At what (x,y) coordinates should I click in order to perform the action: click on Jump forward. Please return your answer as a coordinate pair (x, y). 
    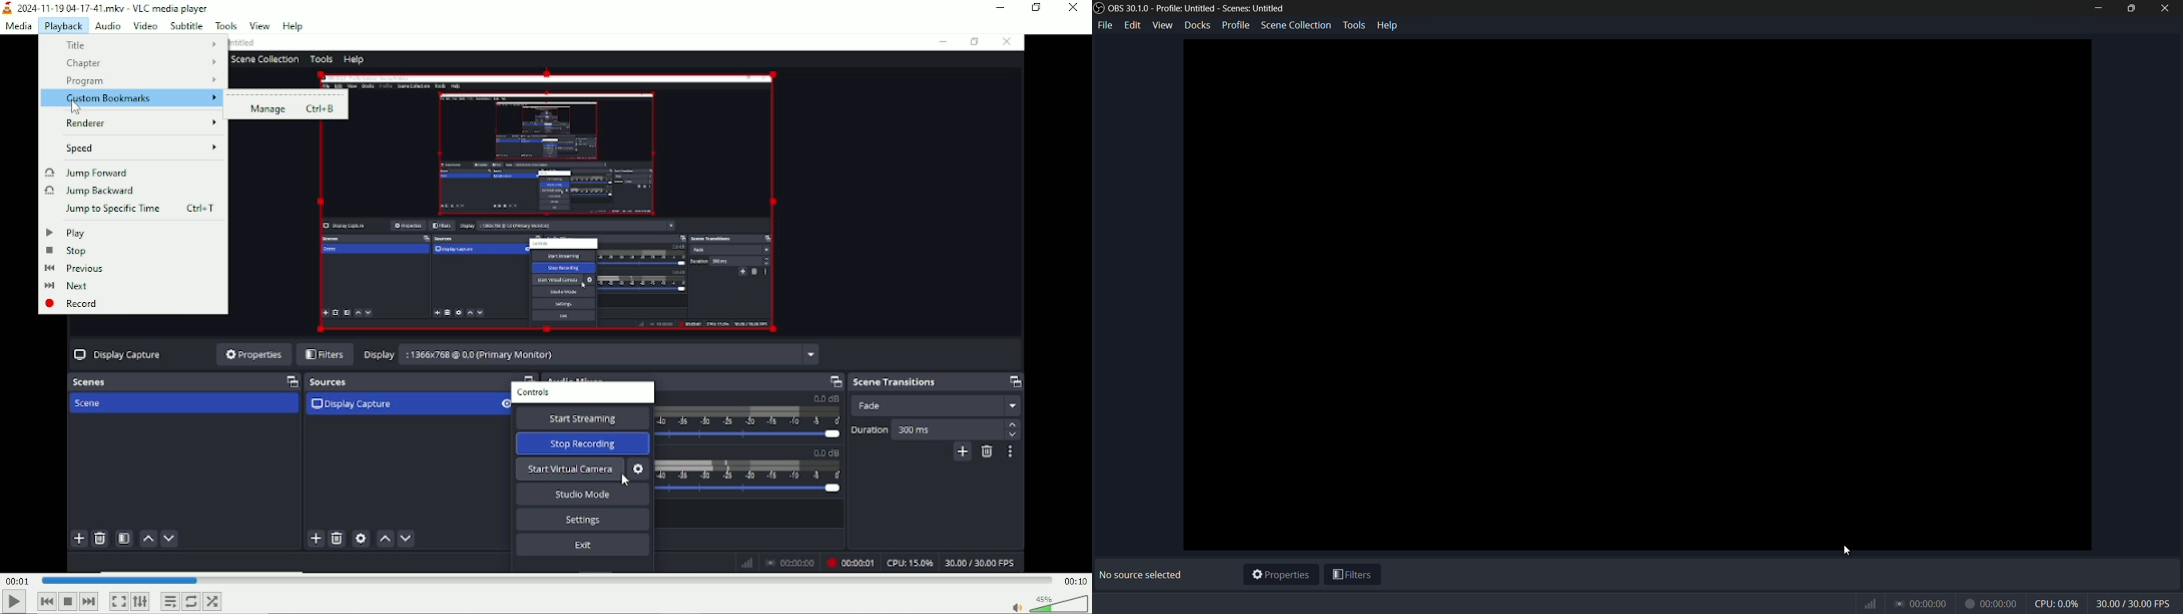
    Looking at the image, I should click on (86, 172).